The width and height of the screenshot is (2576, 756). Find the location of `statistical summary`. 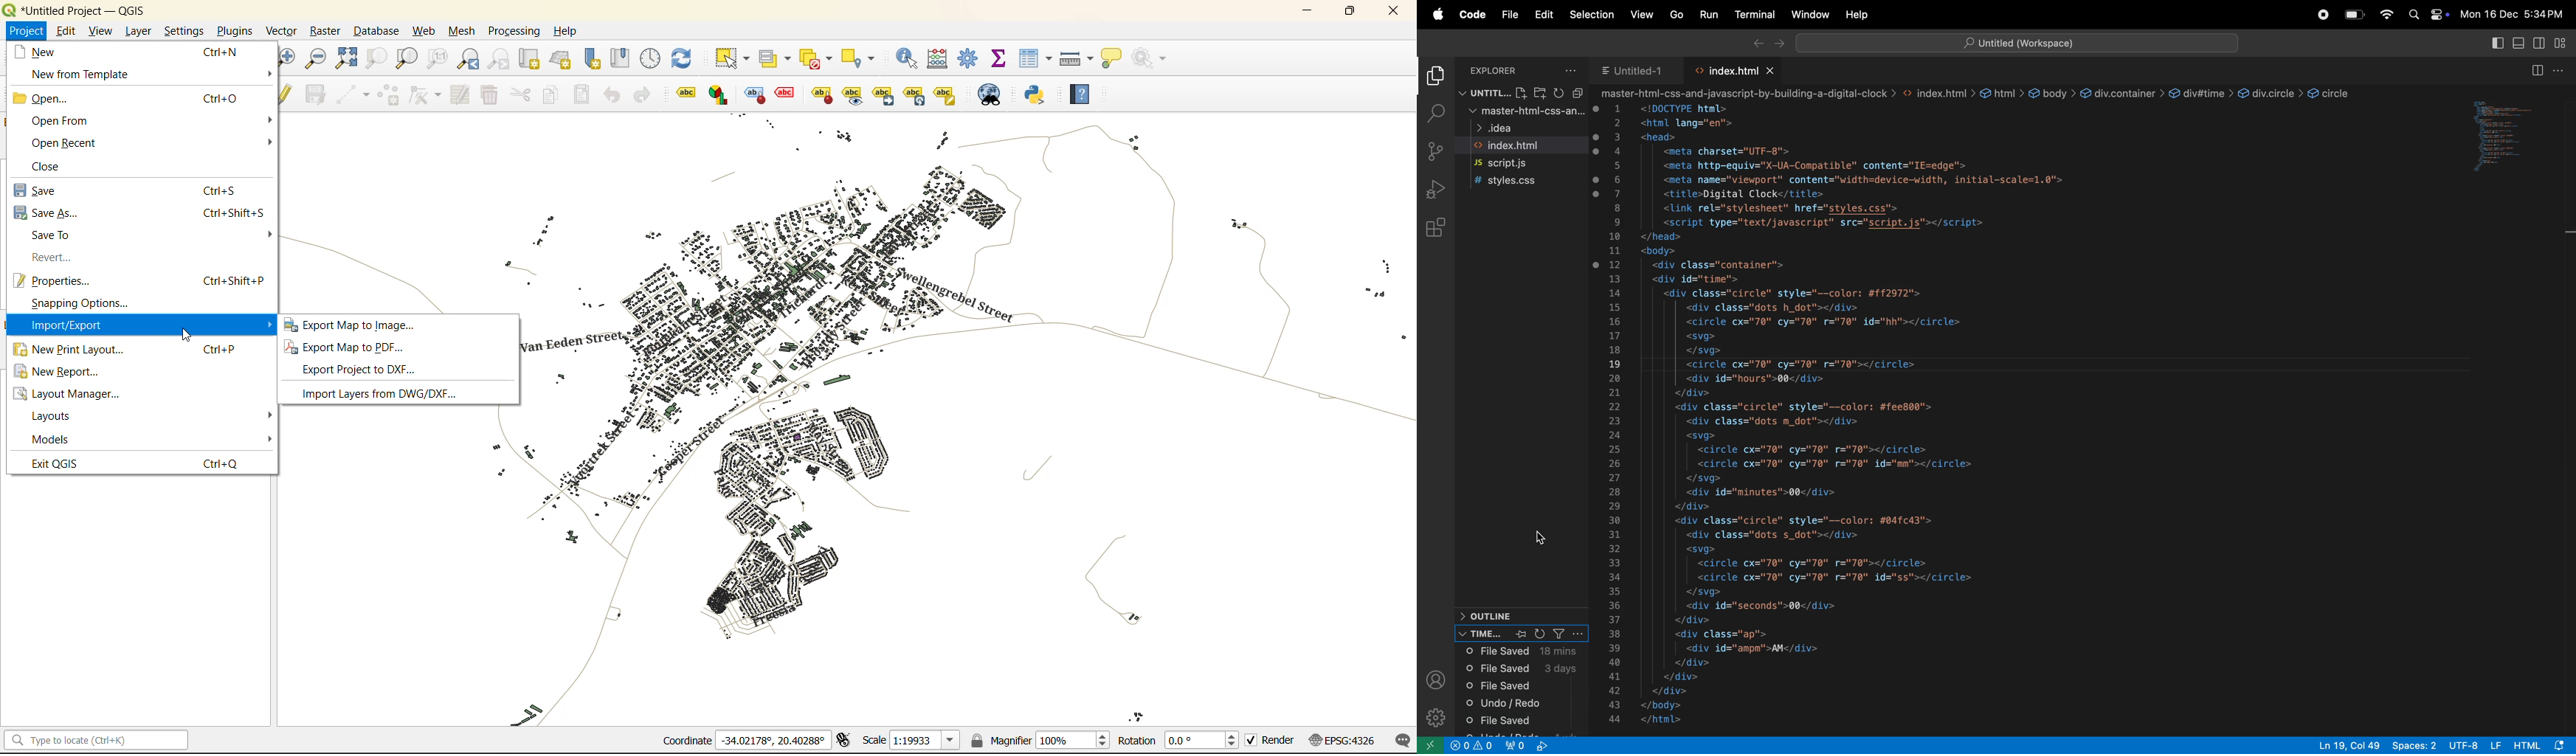

statistical summary is located at coordinates (999, 60).